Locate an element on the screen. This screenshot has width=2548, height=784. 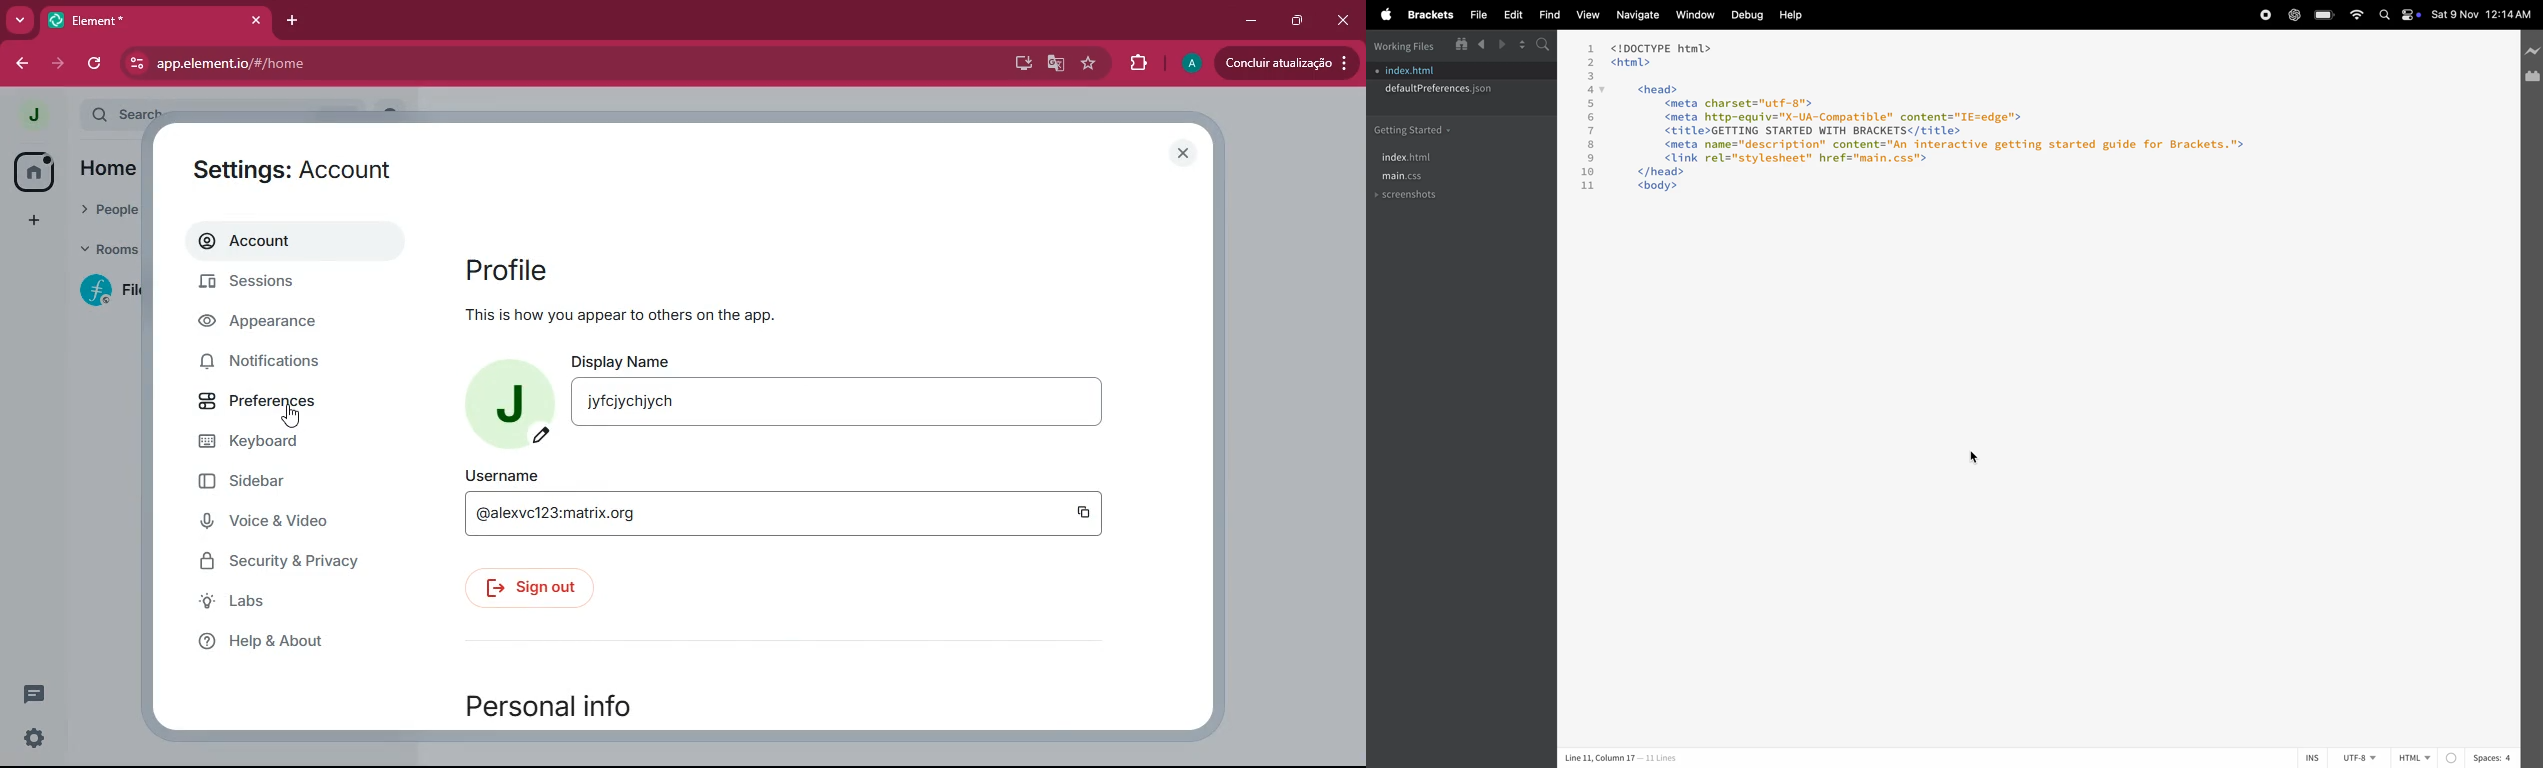
edit username is located at coordinates (728, 513).